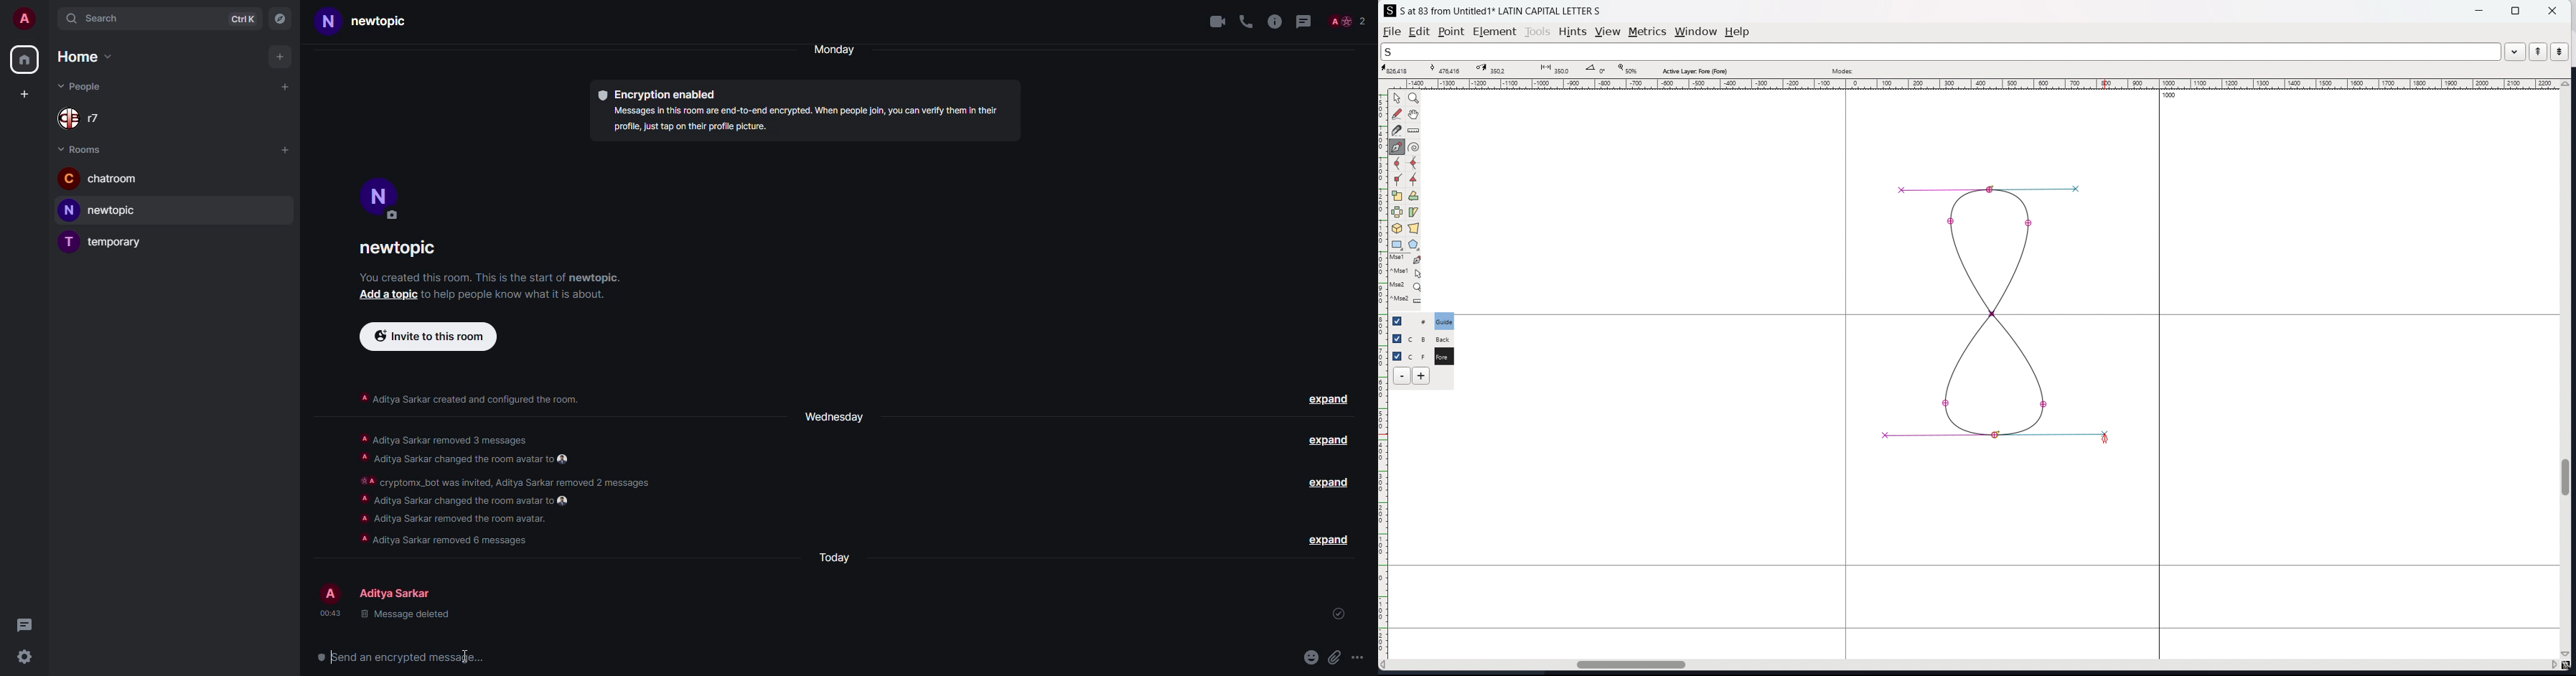  What do you see at coordinates (1414, 245) in the screenshot?
I see `polygon and stars` at bounding box center [1414, 245].